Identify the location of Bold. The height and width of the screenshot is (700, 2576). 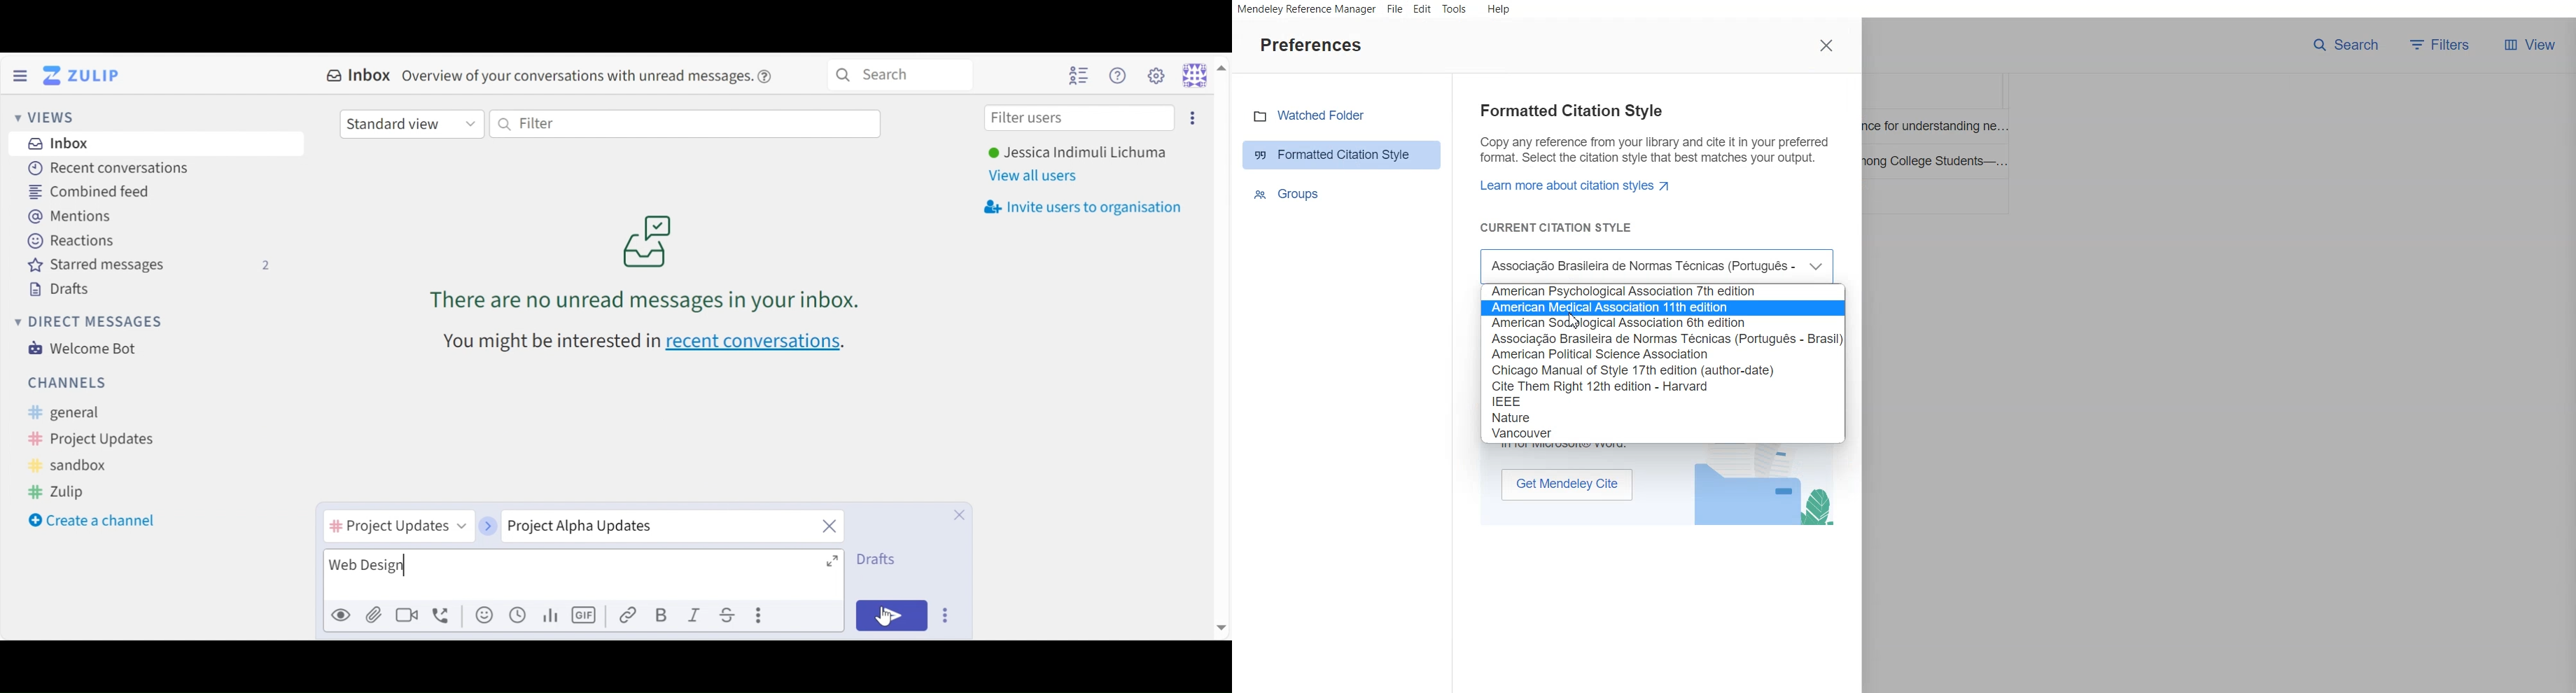
(661, 615).